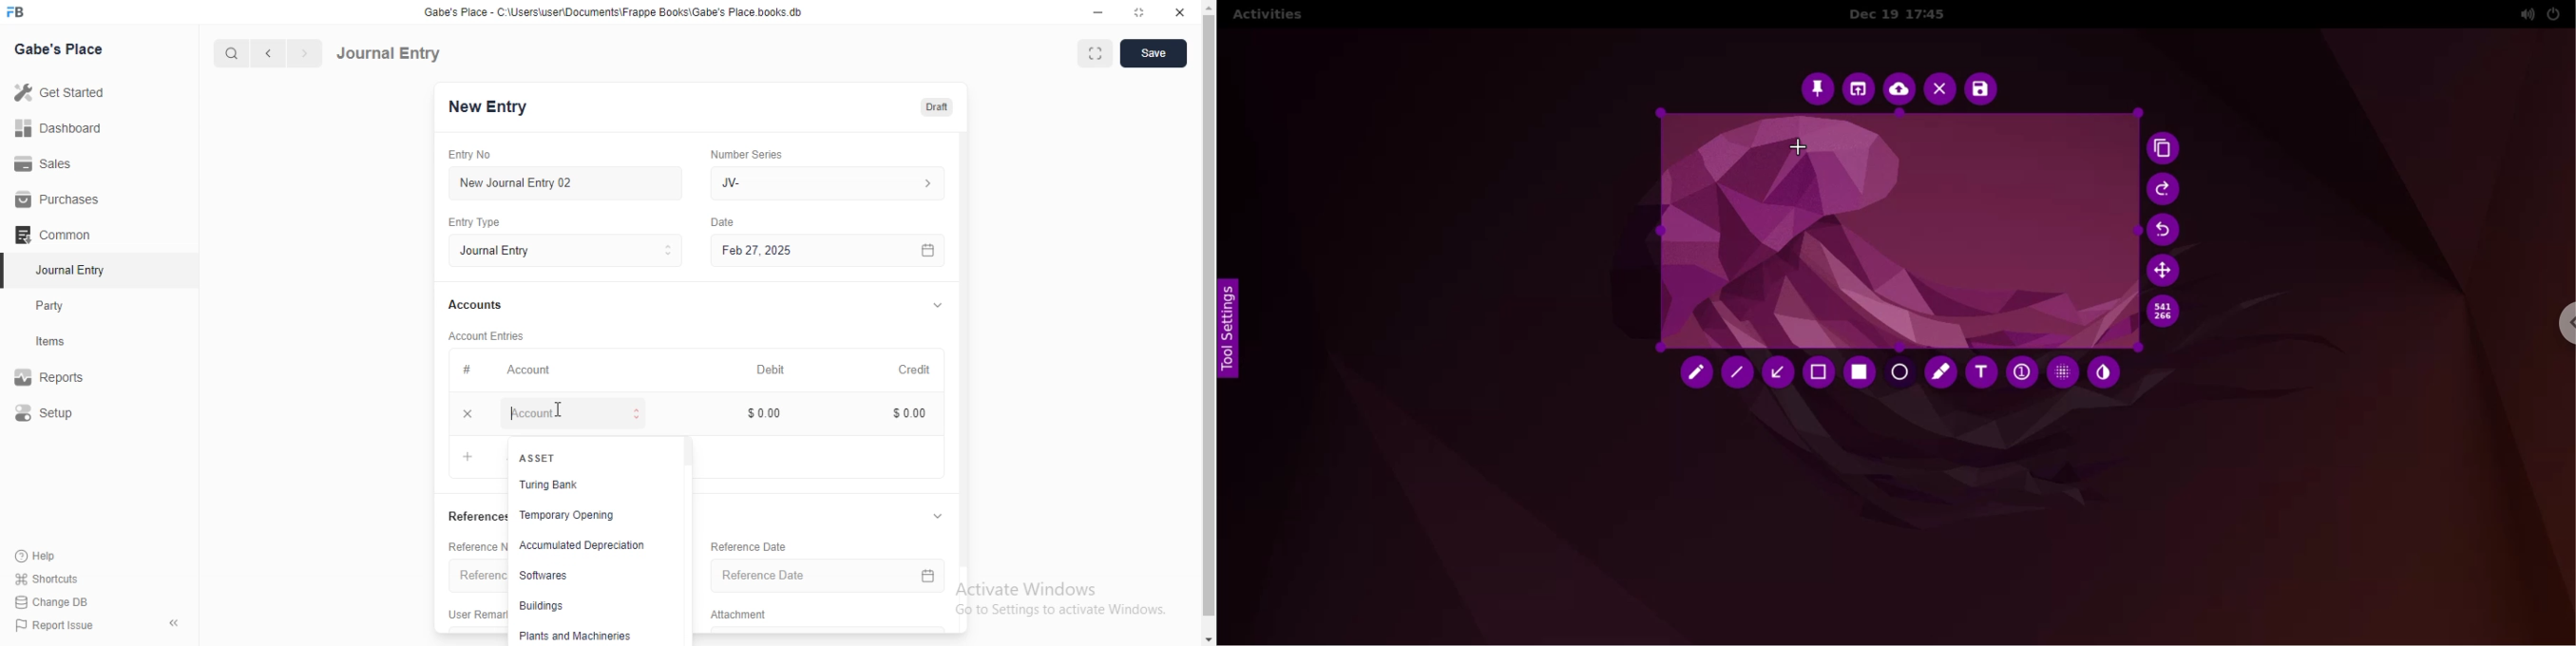 Image resolution: width=2576 pixels, height=672 pixels. What do you see at coordinates (626, 10) in the screenshot?
I see `‘Gabe's Place - C Wsers\userDocuments\Frappe Books\Gabe's Place books db` at bounding box center [626, 10].